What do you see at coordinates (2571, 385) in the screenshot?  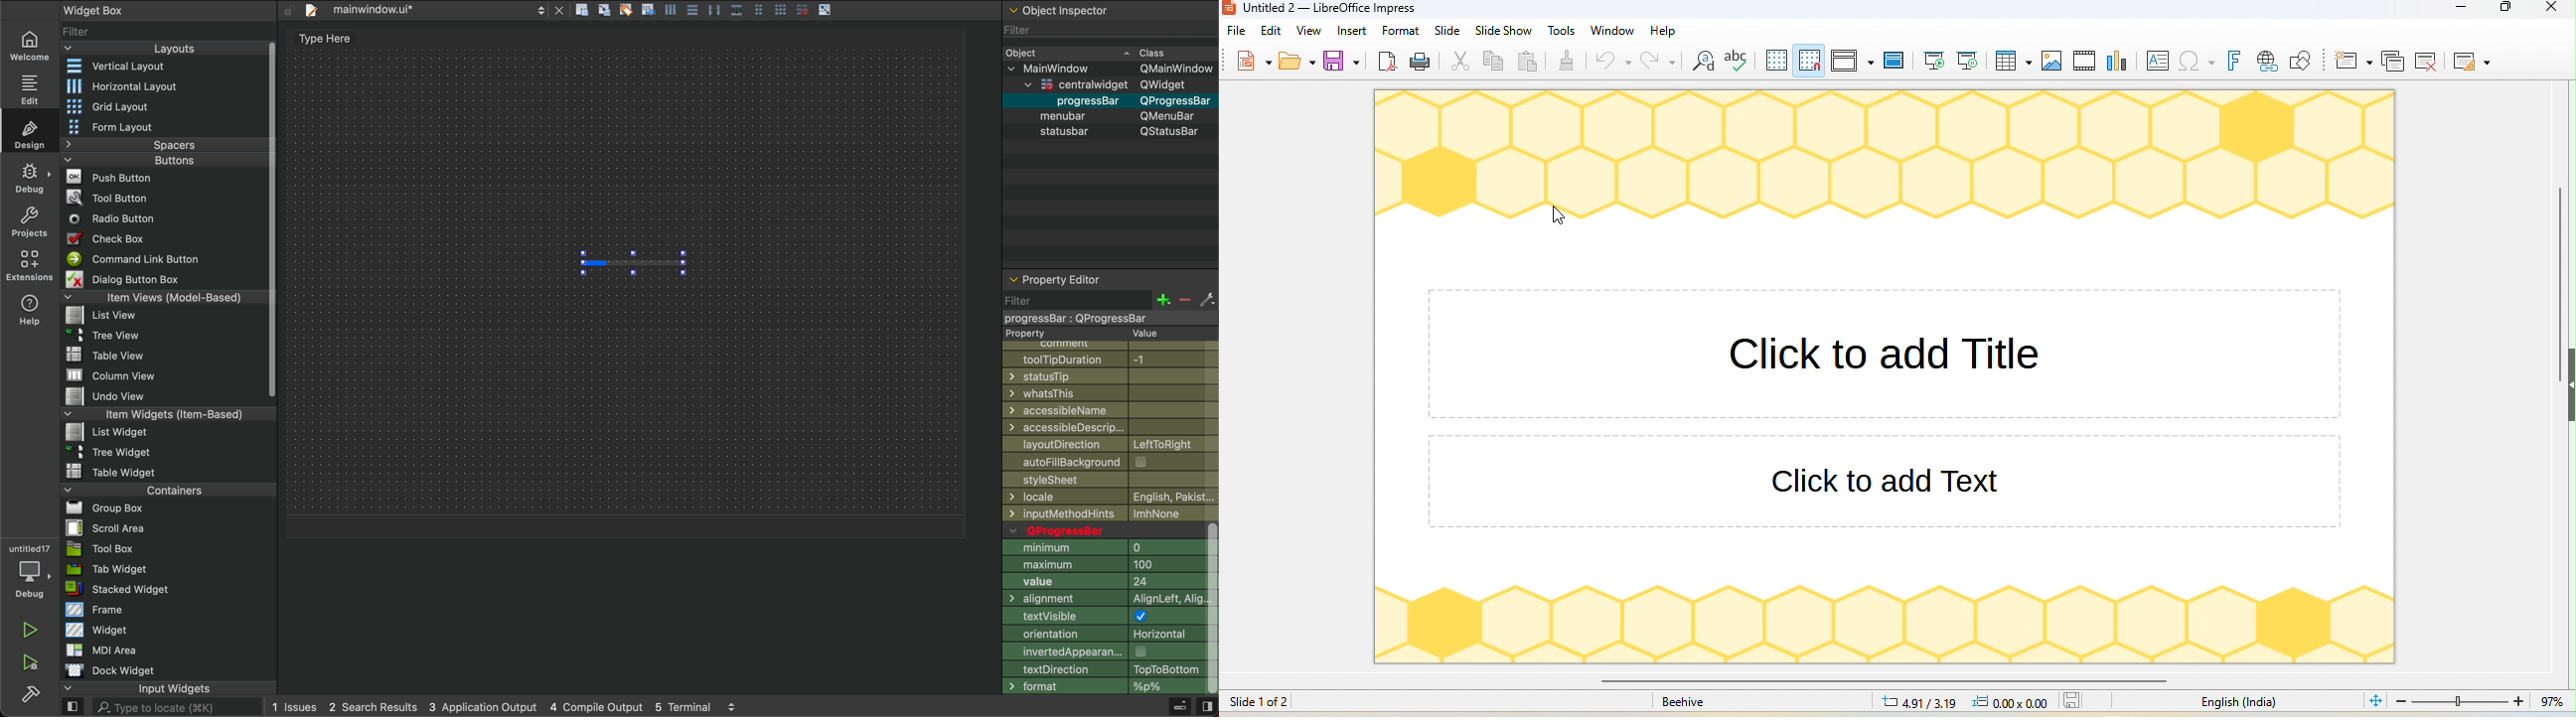 I see `Collapse/Expand sidebar` at bounding box center [2571, 385].